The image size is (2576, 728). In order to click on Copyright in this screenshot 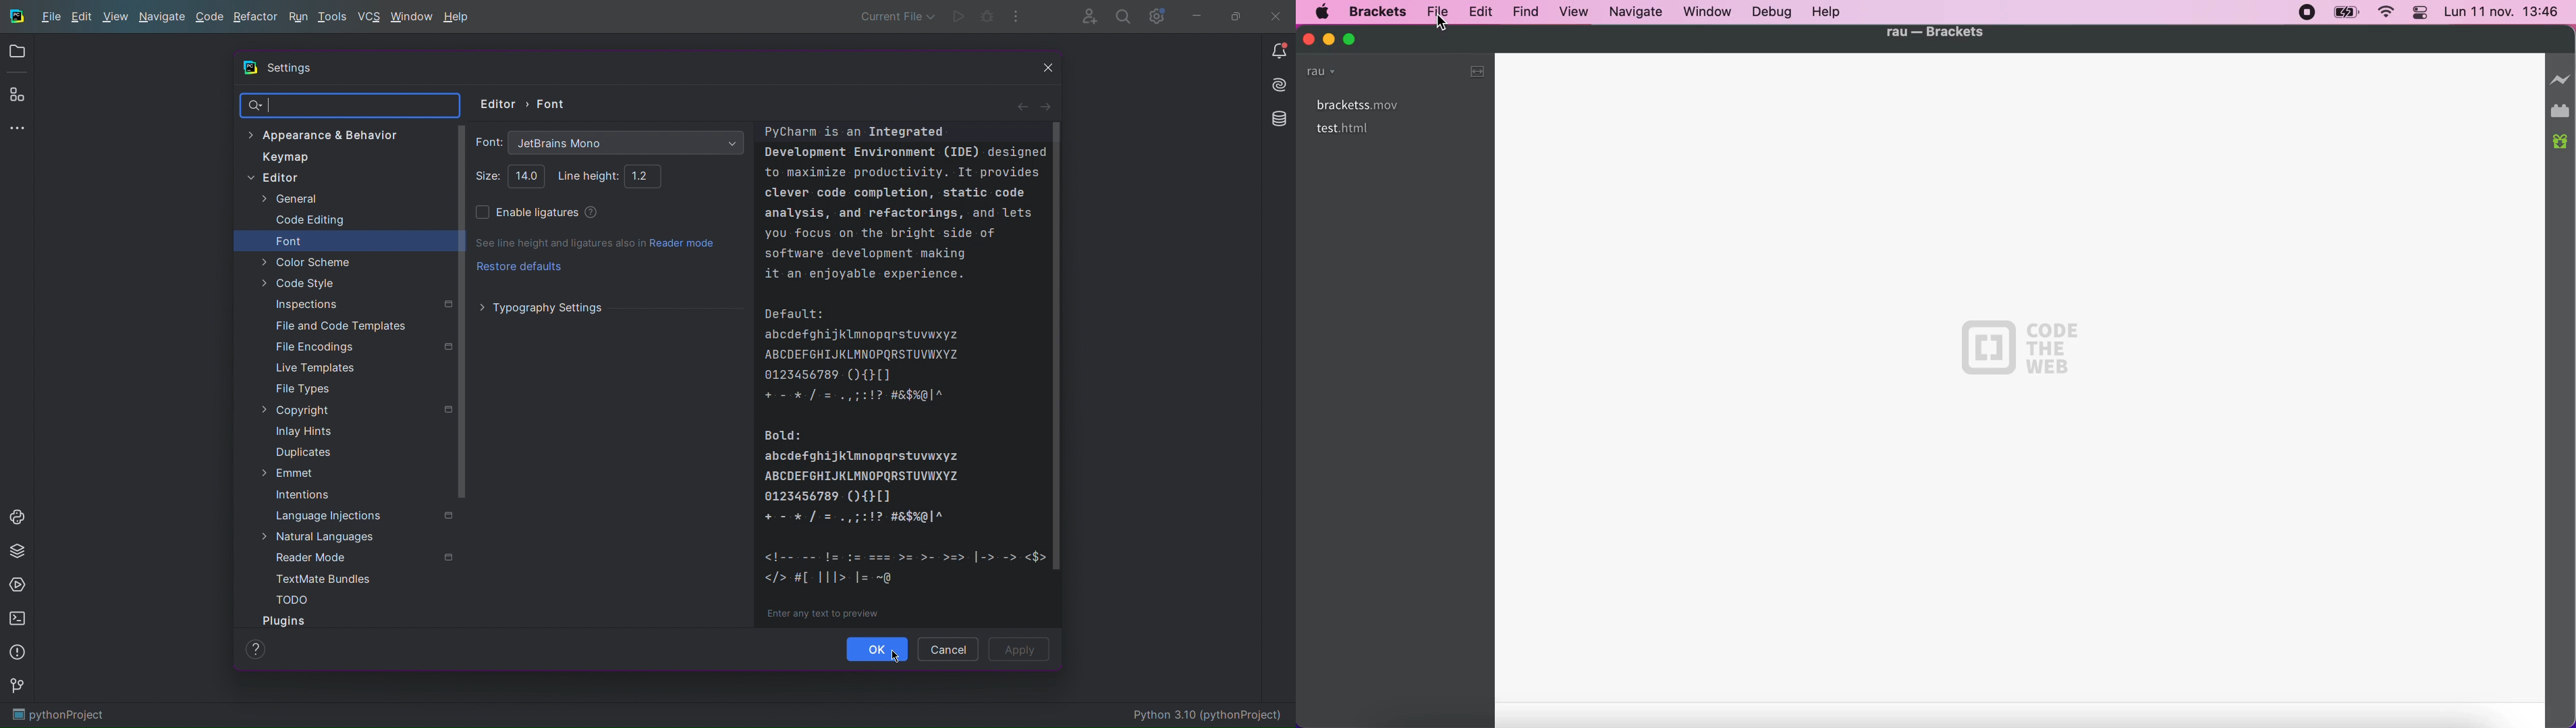, I will do `click(354, 409)`.